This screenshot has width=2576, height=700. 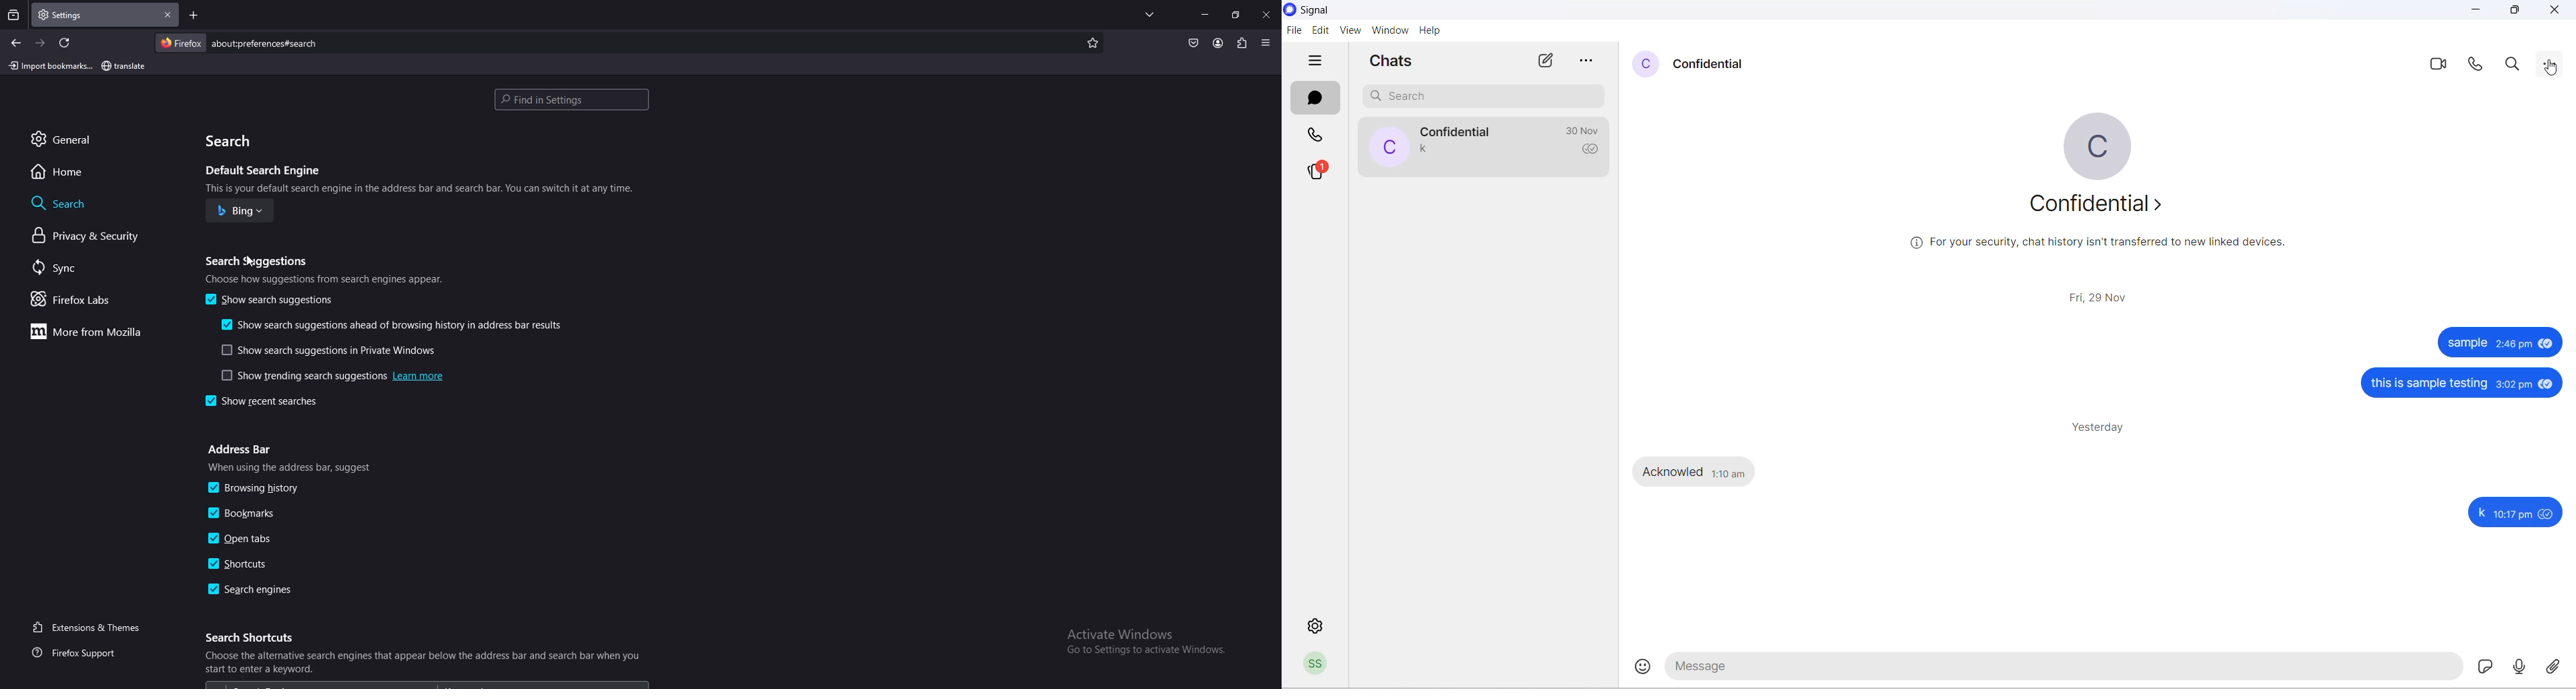 What do you see at coordinates (1435, 30) in the screenshot?
I see `help` at bounding box center [1435, 30].